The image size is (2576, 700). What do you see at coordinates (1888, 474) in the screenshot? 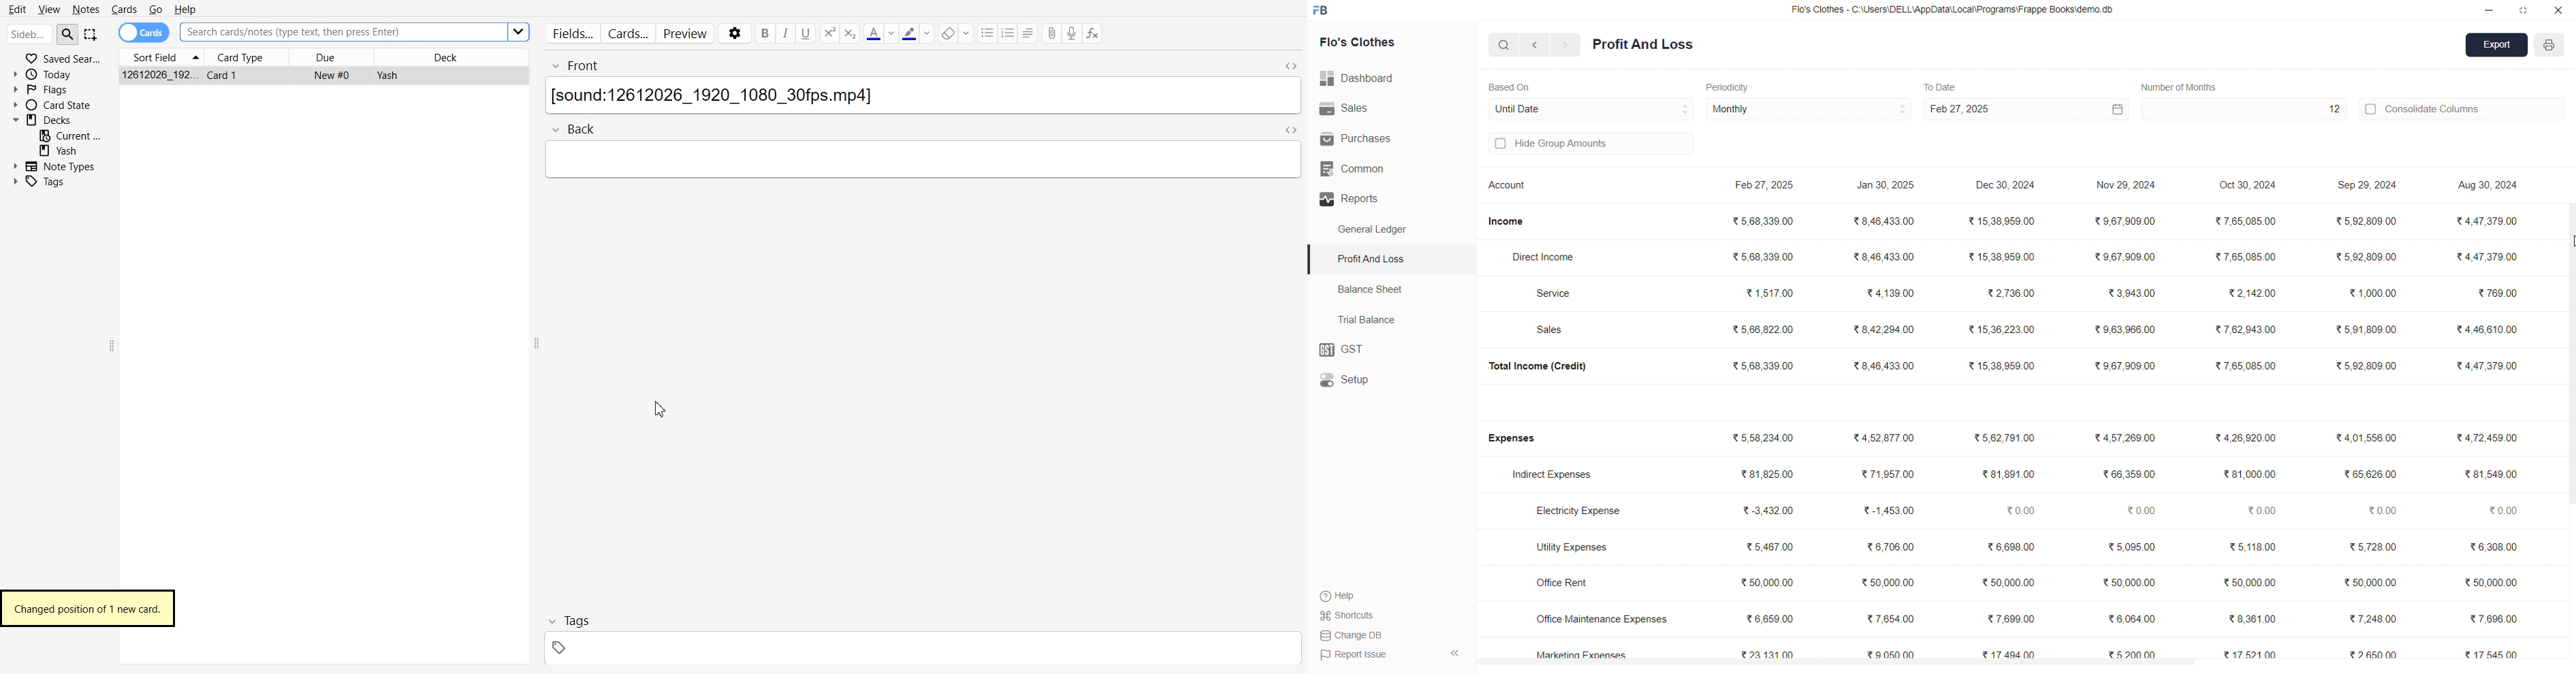
I see `₹ 71,957.00` at bounding box center [1888, 474].